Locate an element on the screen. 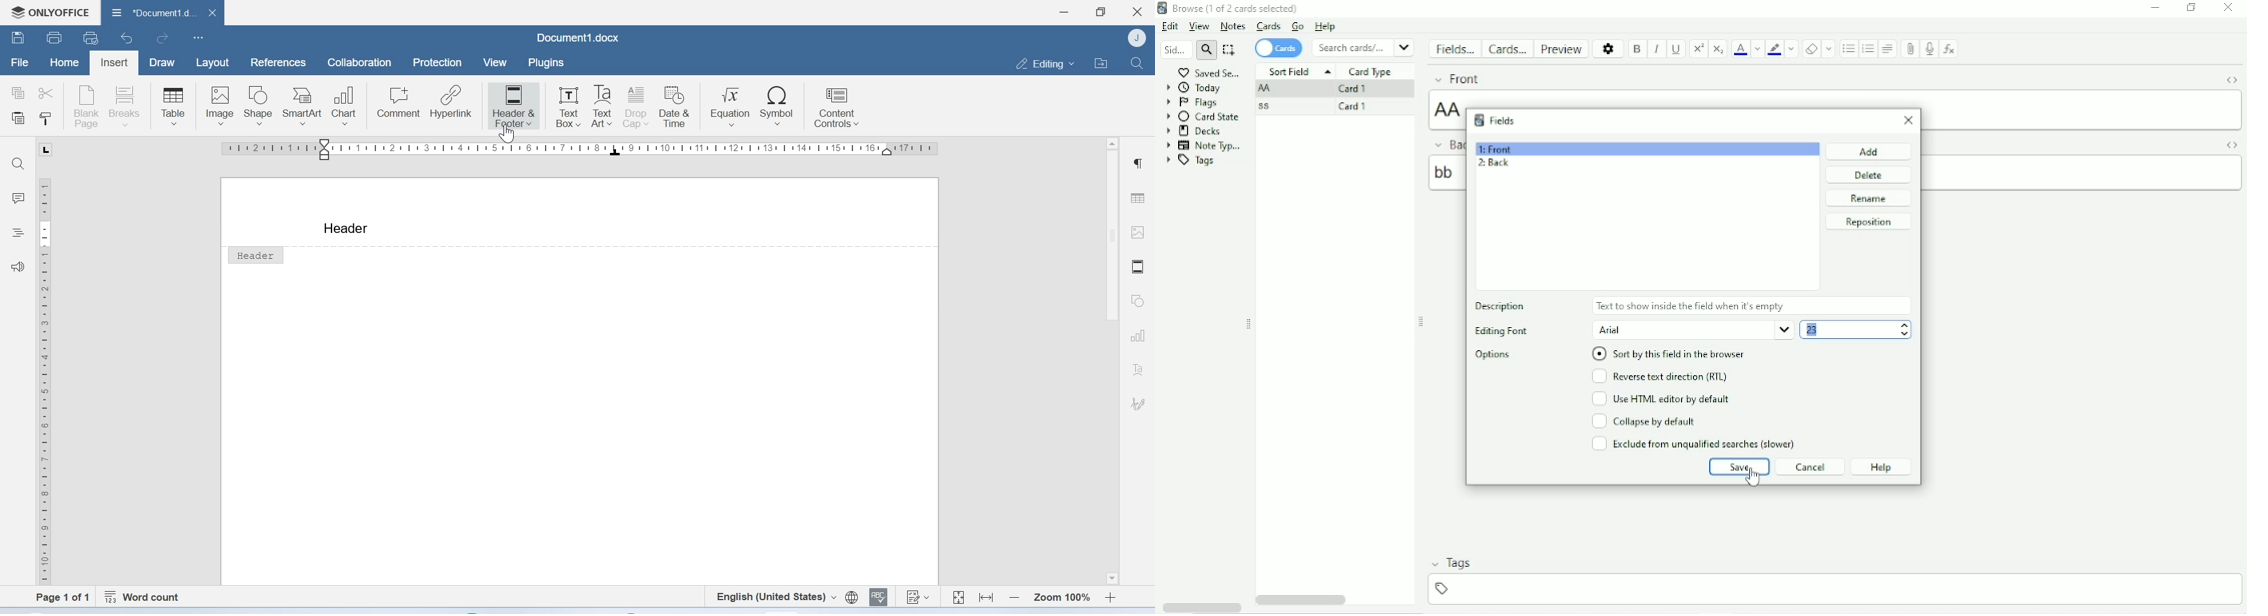  Header is located at coordinates (344, 228).